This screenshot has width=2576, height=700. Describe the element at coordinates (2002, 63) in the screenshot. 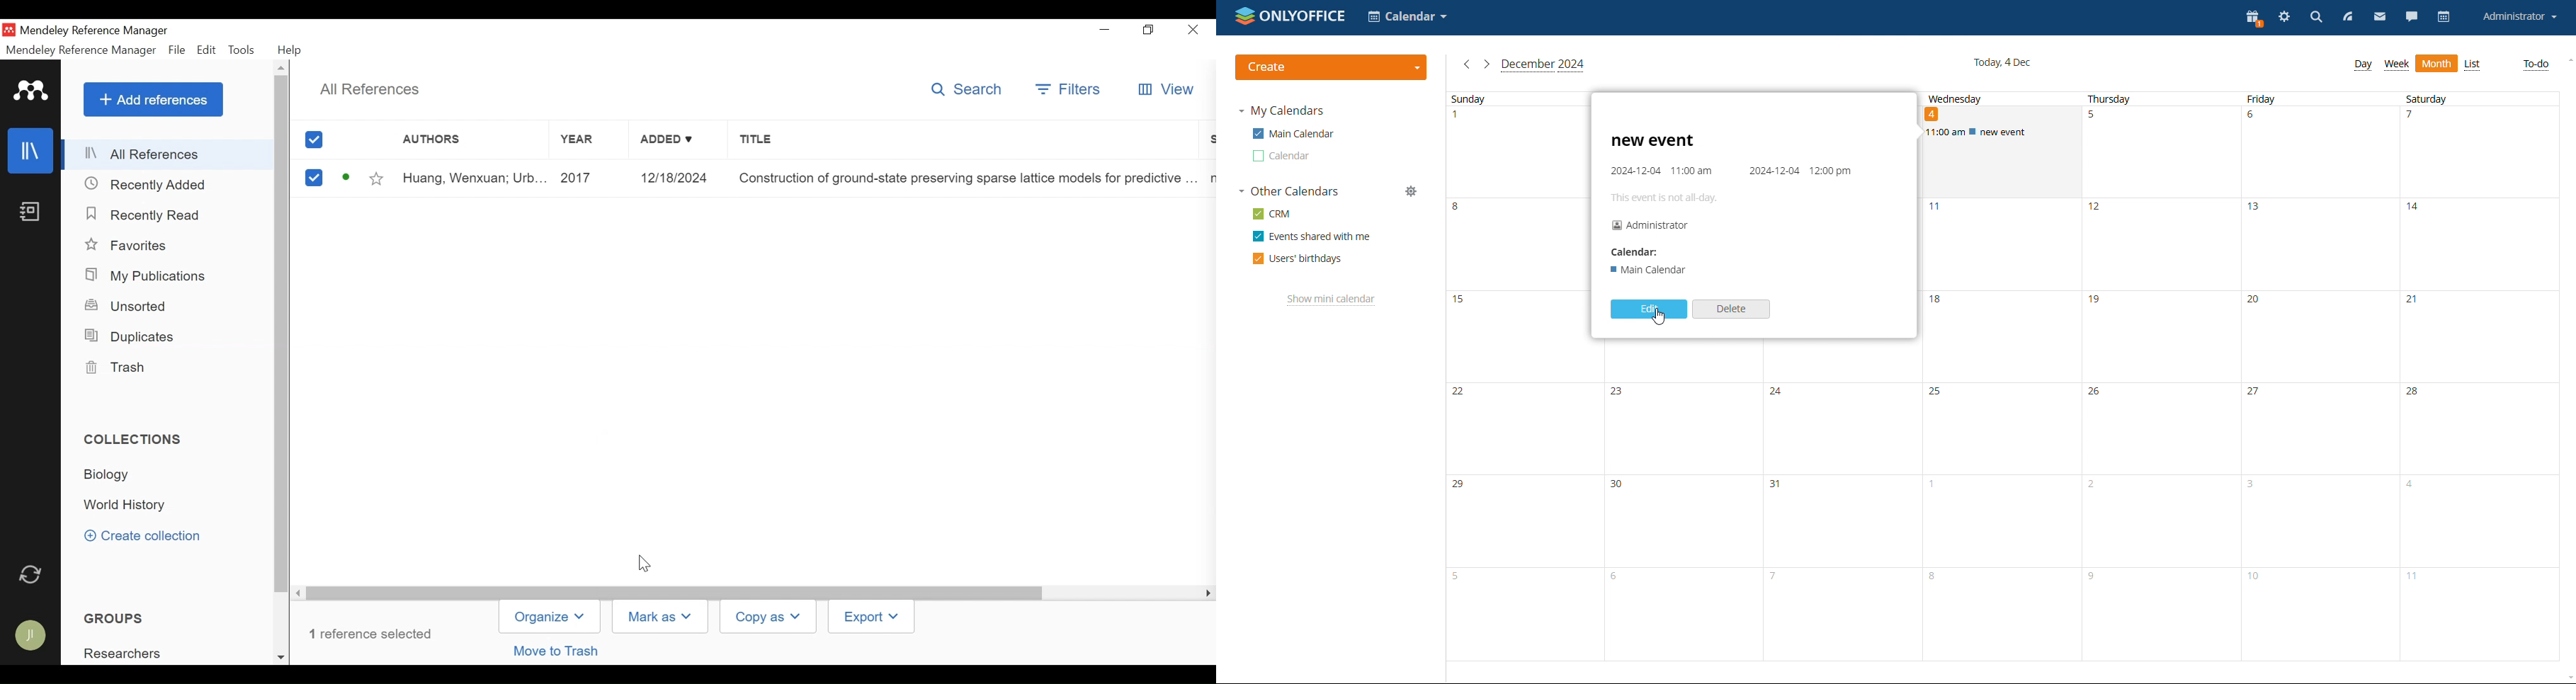

I see `current date` at that location.